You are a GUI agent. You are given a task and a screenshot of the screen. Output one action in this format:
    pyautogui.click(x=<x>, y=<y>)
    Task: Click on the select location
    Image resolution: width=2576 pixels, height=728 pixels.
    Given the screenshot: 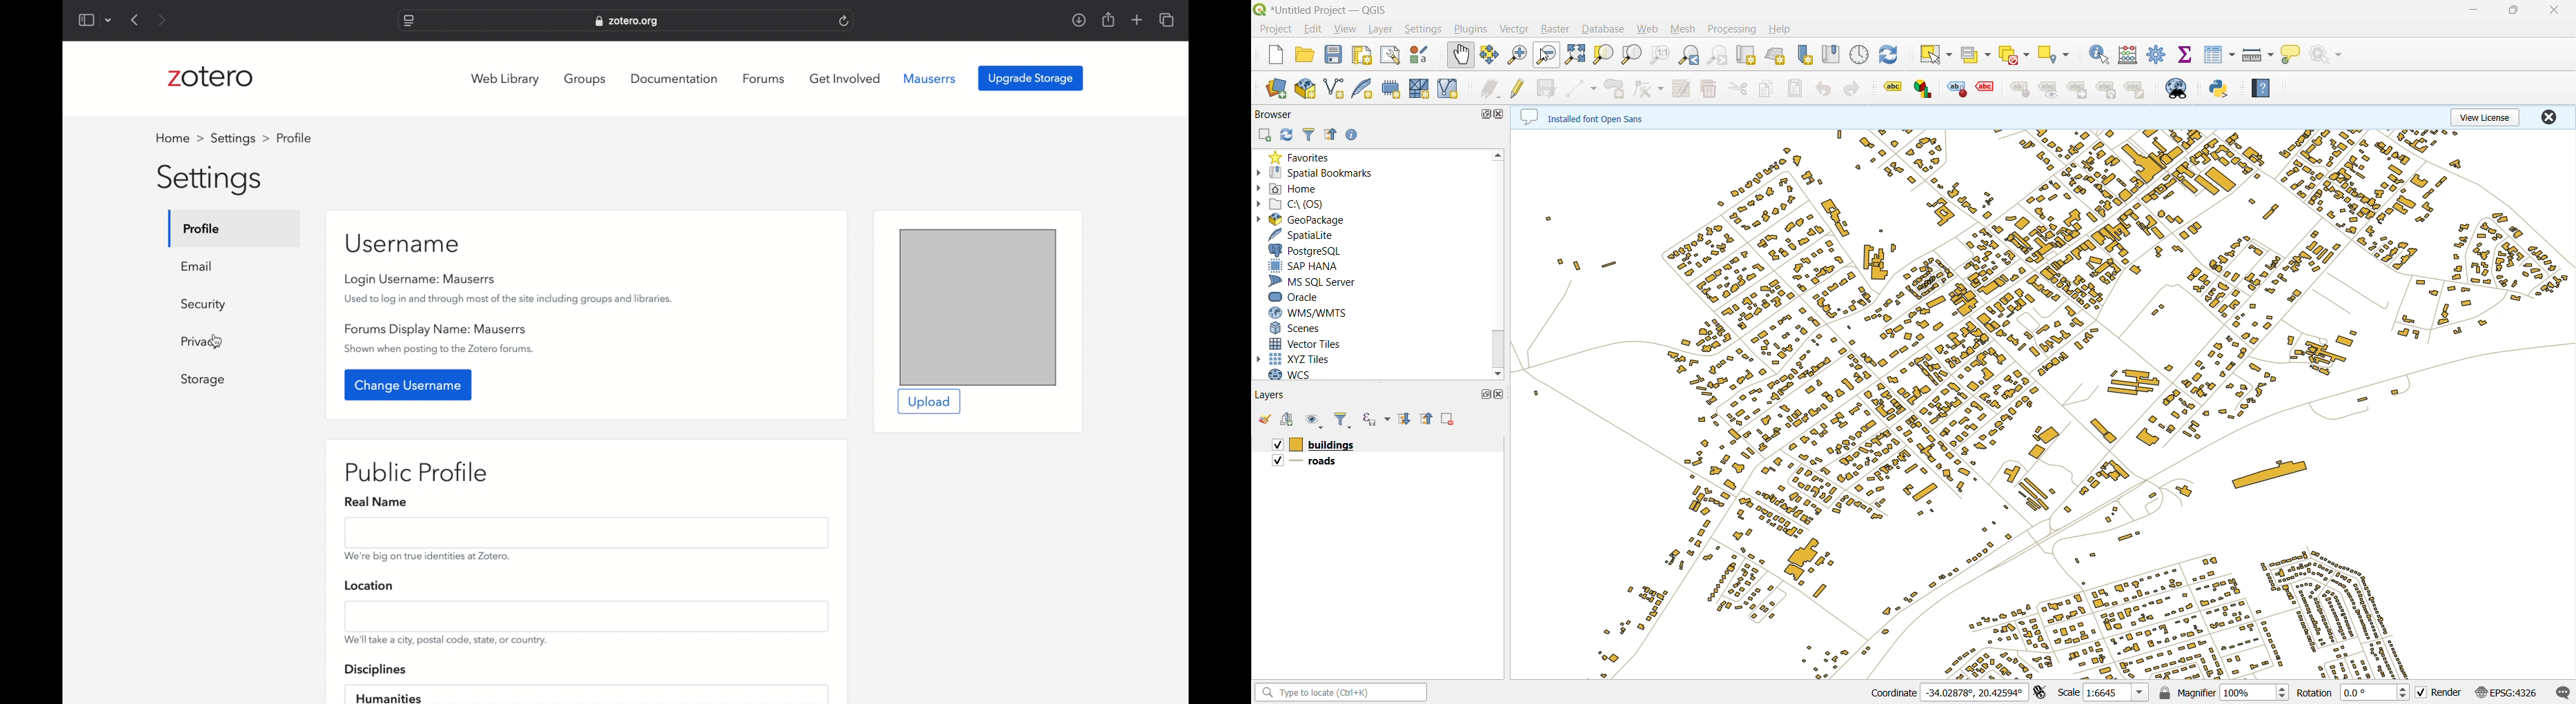 What is the action you would take?
    pyautogui.click(x=2058, y=55)
    